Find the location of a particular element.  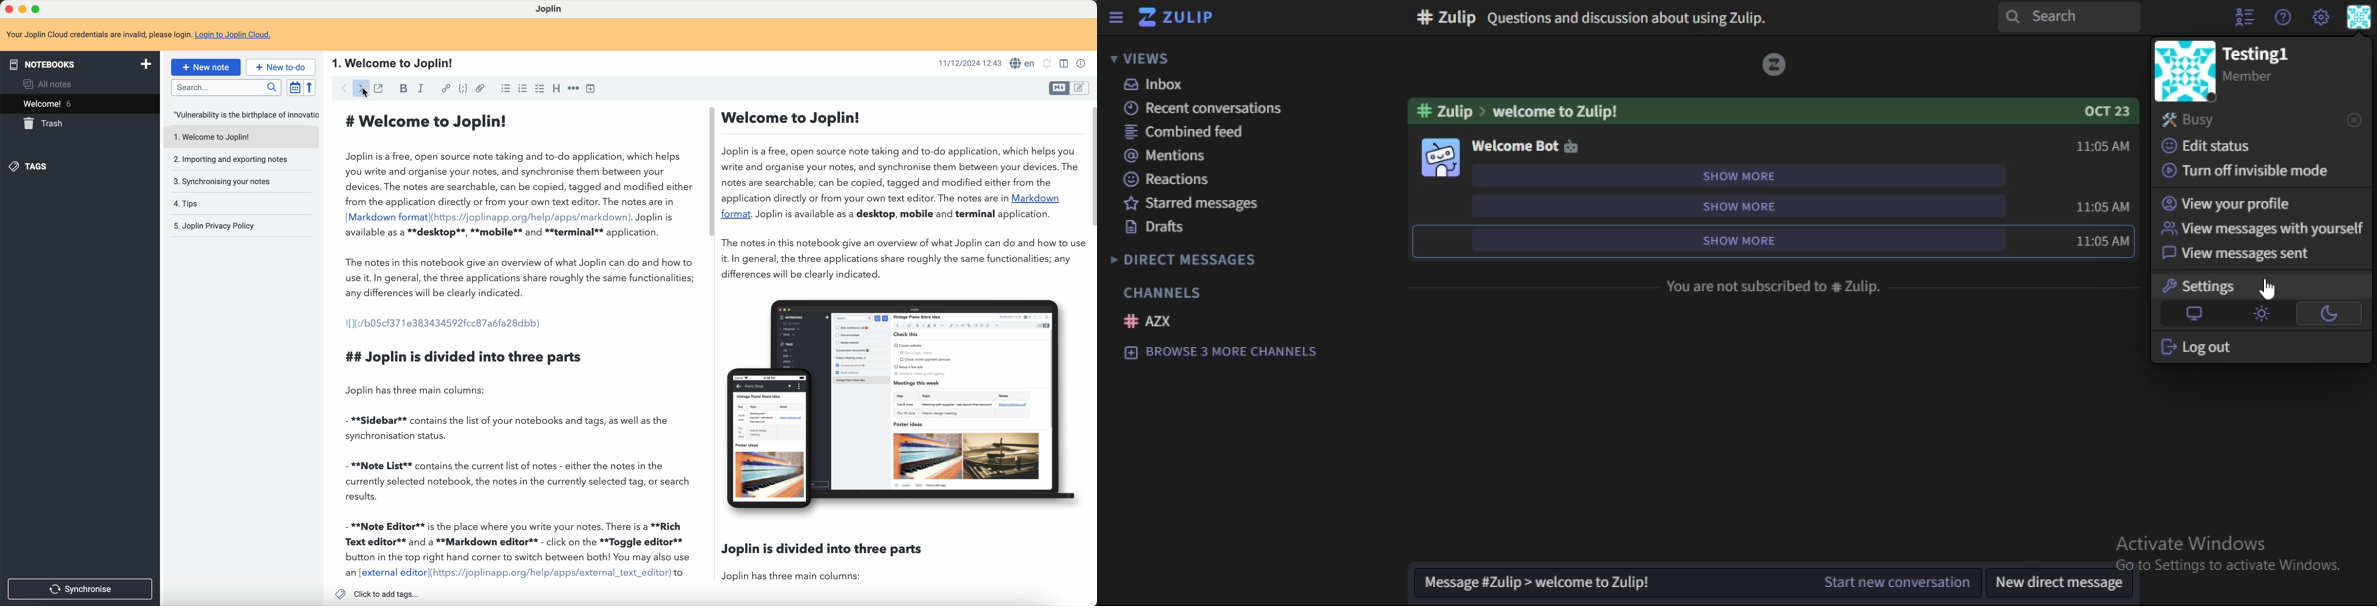

AZX is located at coordinates (1153, 320).